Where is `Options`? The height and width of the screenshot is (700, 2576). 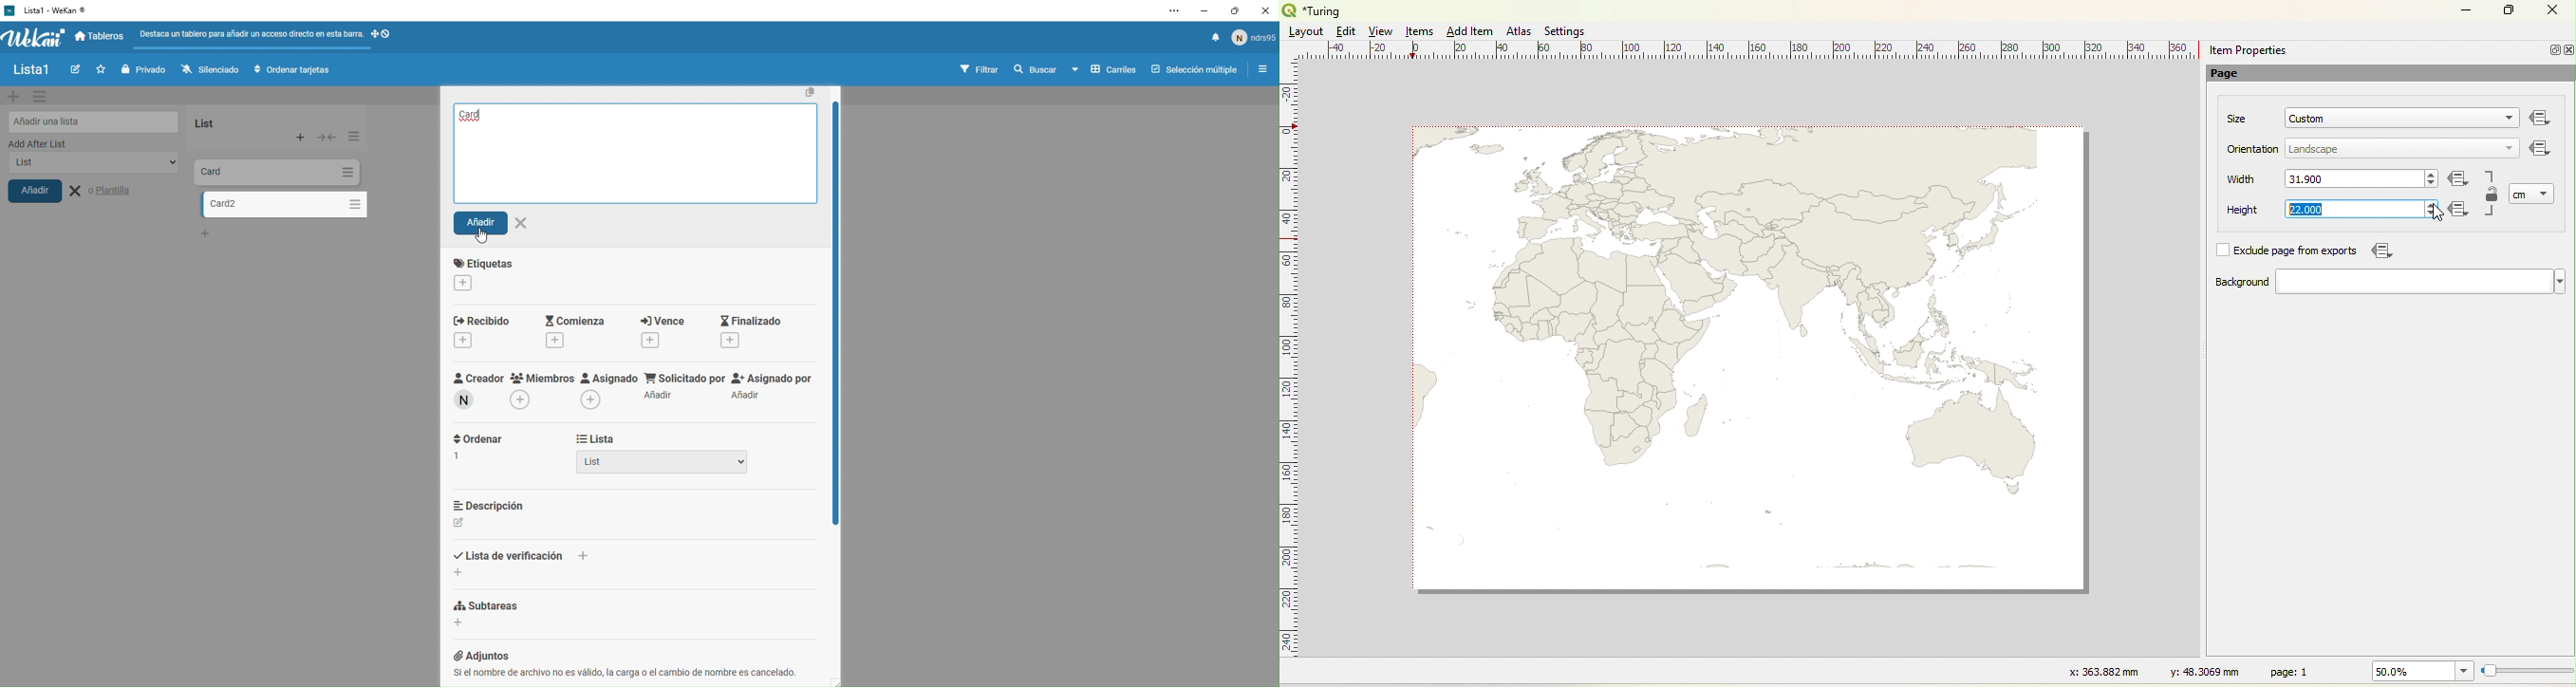 Options is located at coordinates (346, 172).